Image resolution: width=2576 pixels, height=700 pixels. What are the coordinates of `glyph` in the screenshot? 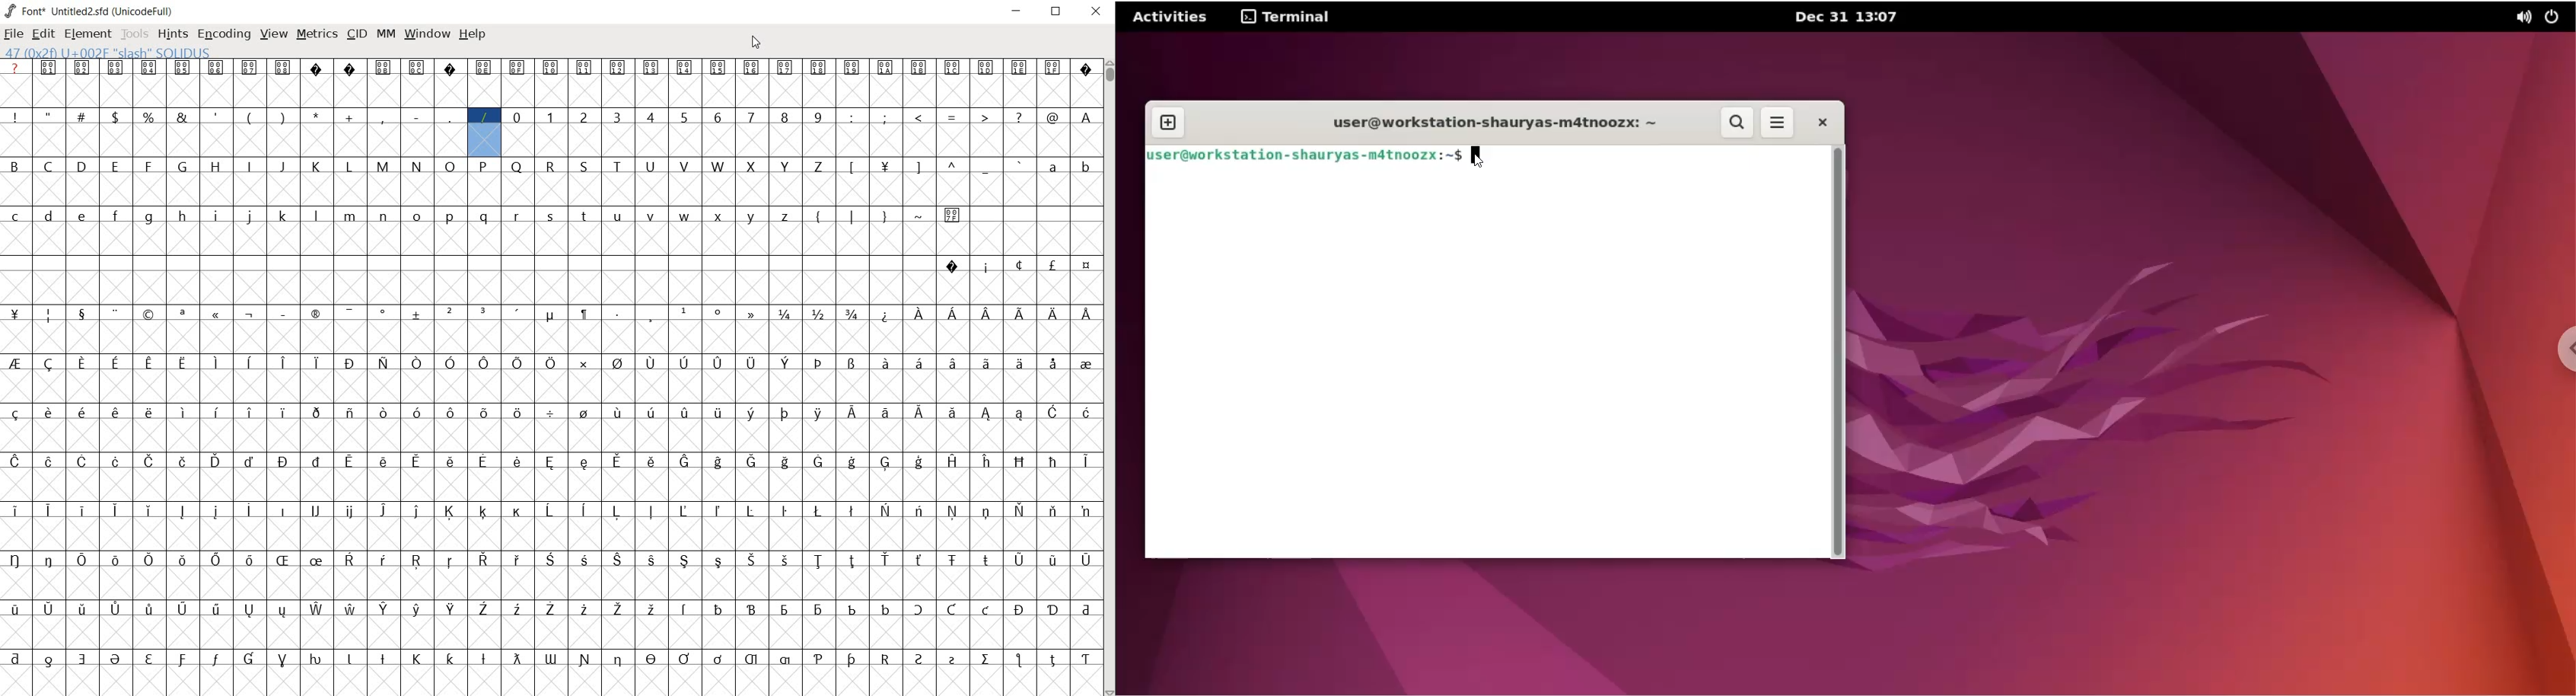 It's located at (284, 413).